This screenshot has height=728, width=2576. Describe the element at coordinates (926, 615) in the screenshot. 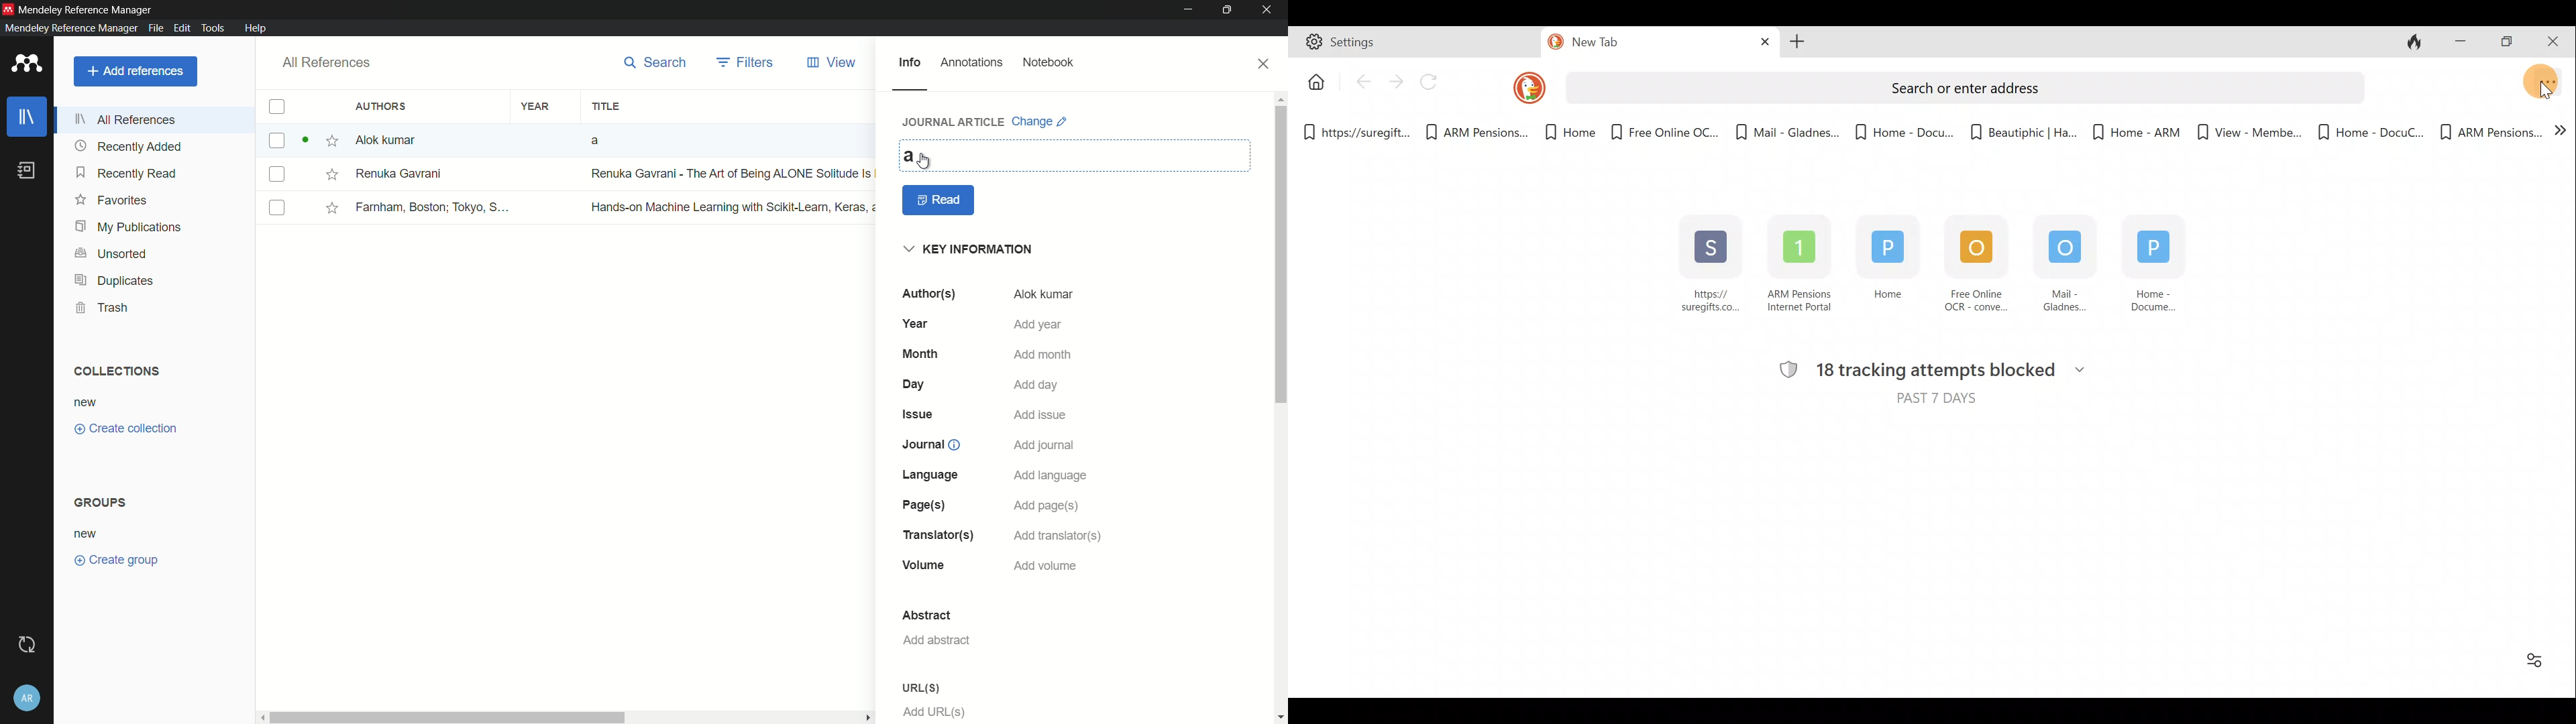

I see `abstract` at that location.